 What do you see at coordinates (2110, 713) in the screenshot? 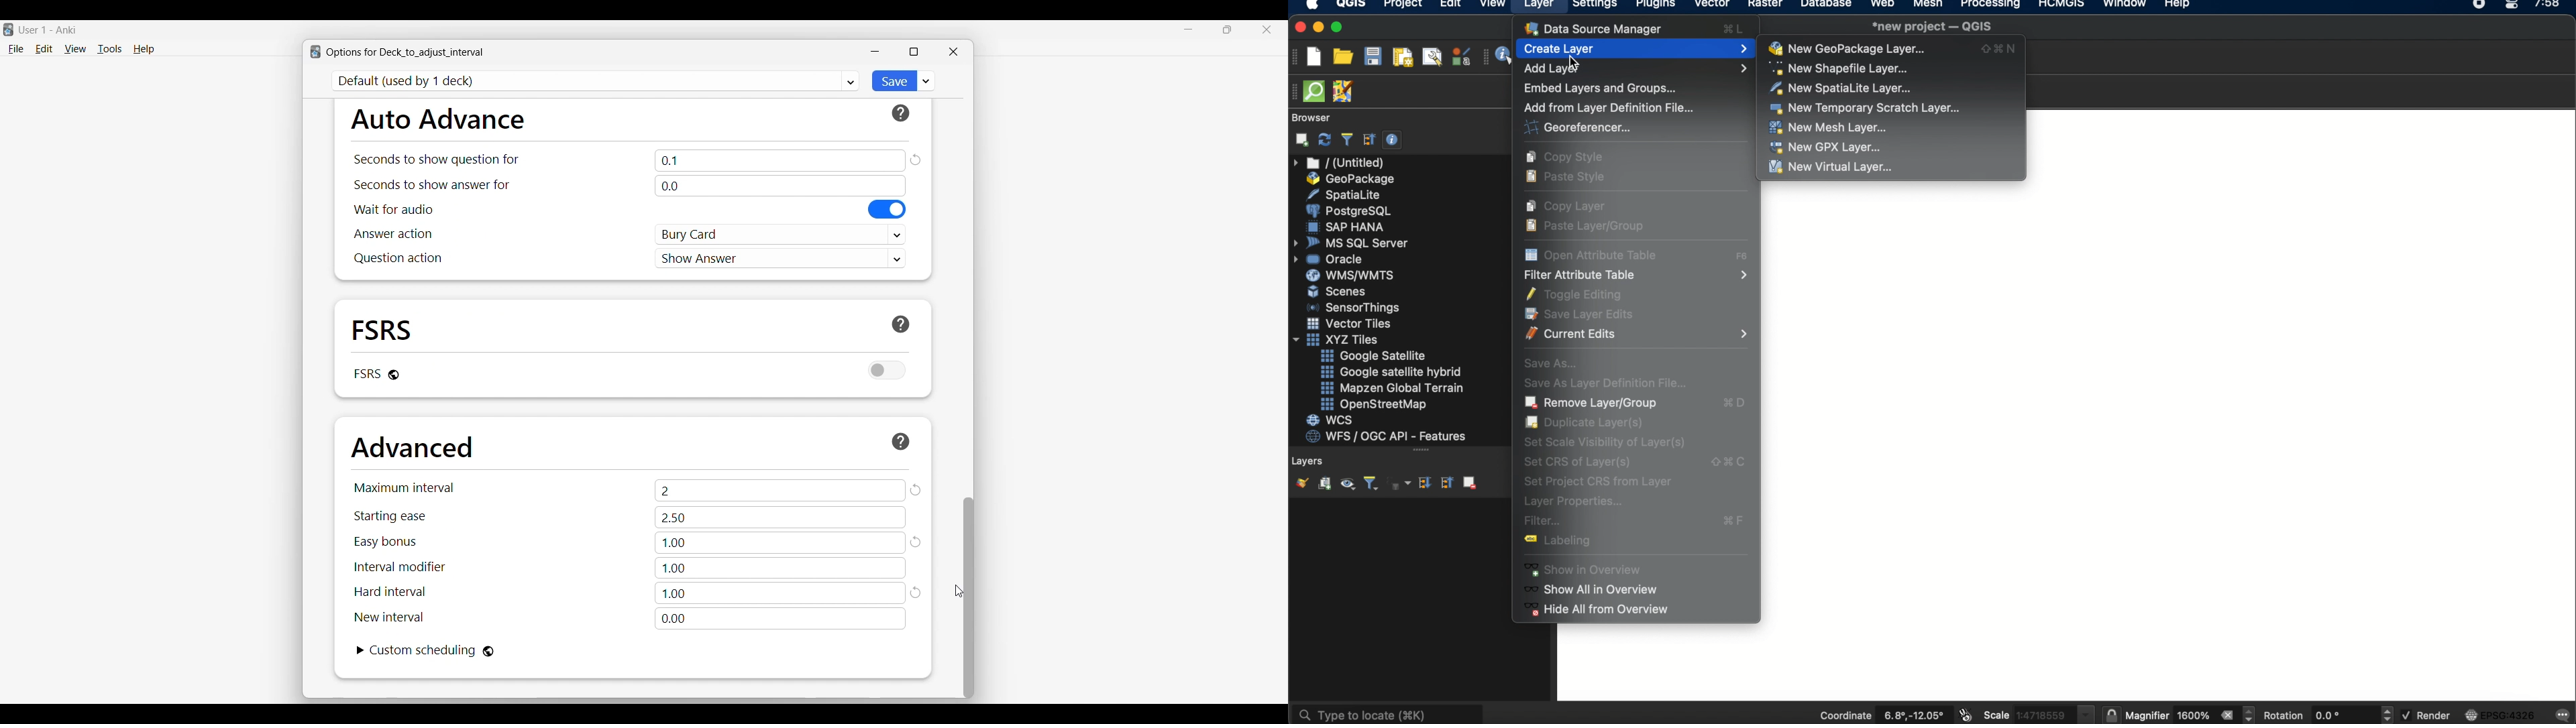
I see `lock the scale to use the magnifier` at bounding box center [2110, 713].